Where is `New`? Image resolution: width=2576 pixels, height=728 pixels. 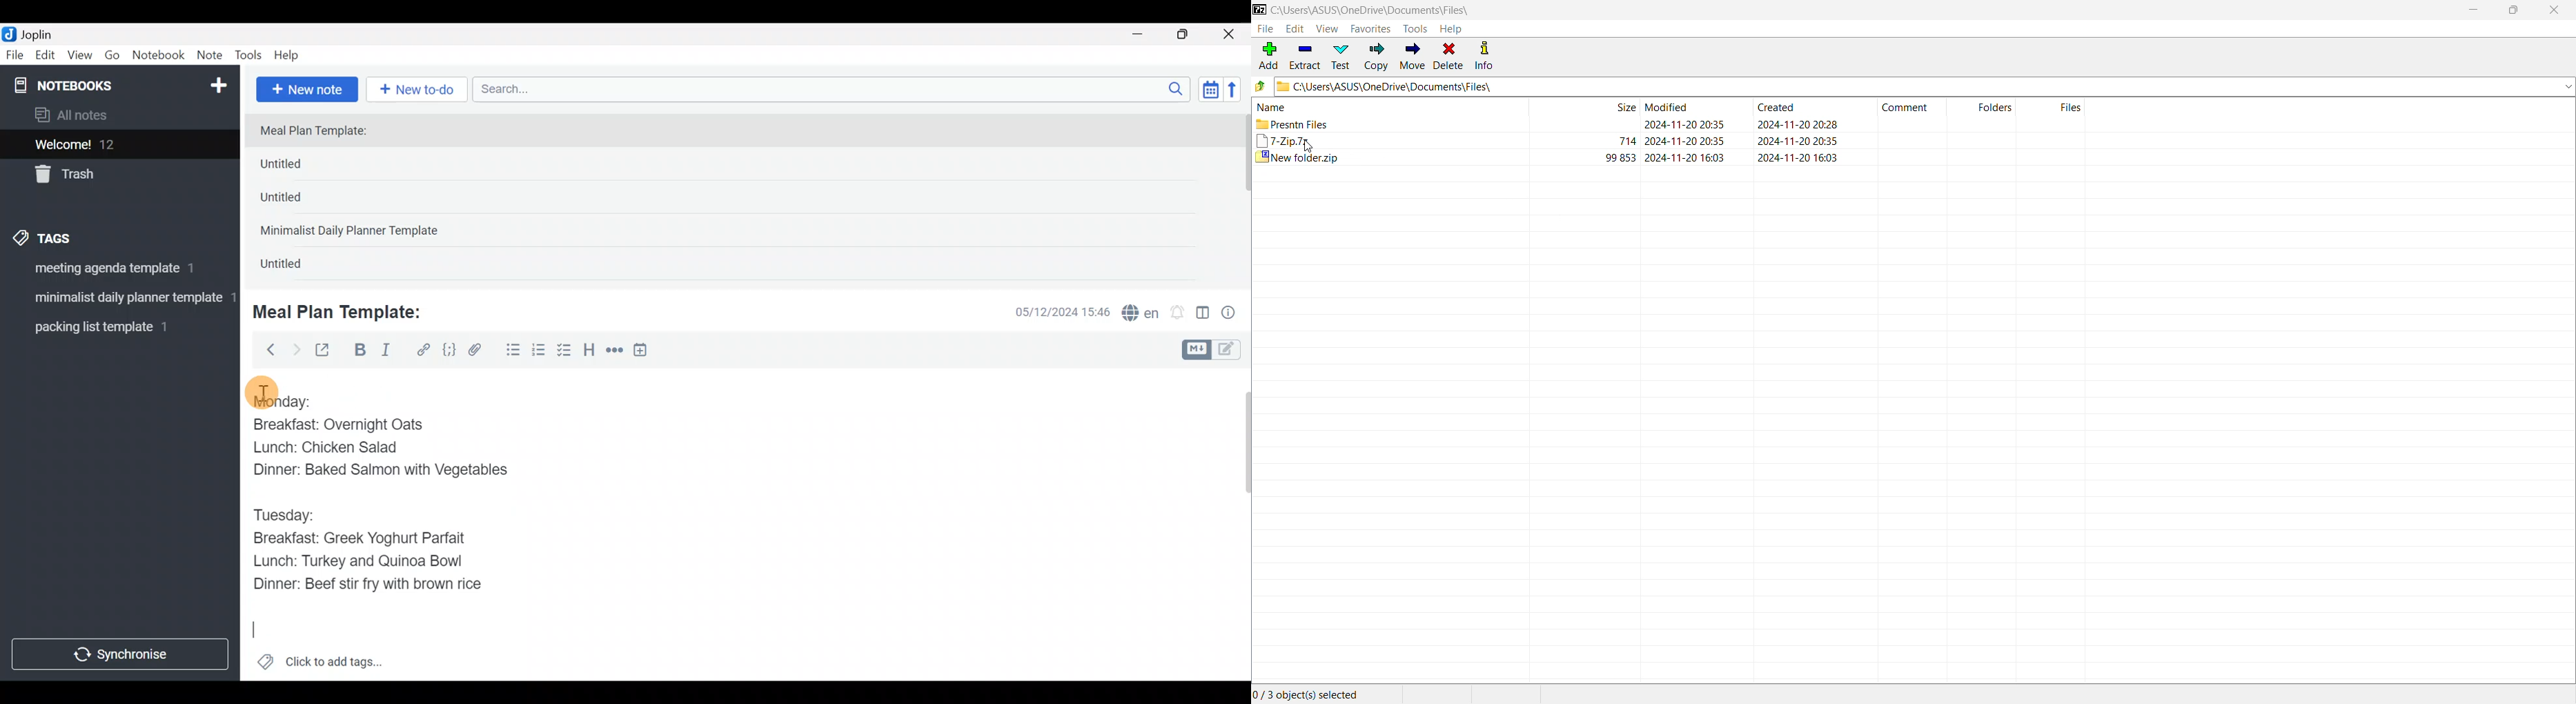
New is located at coordinates (218, 83).